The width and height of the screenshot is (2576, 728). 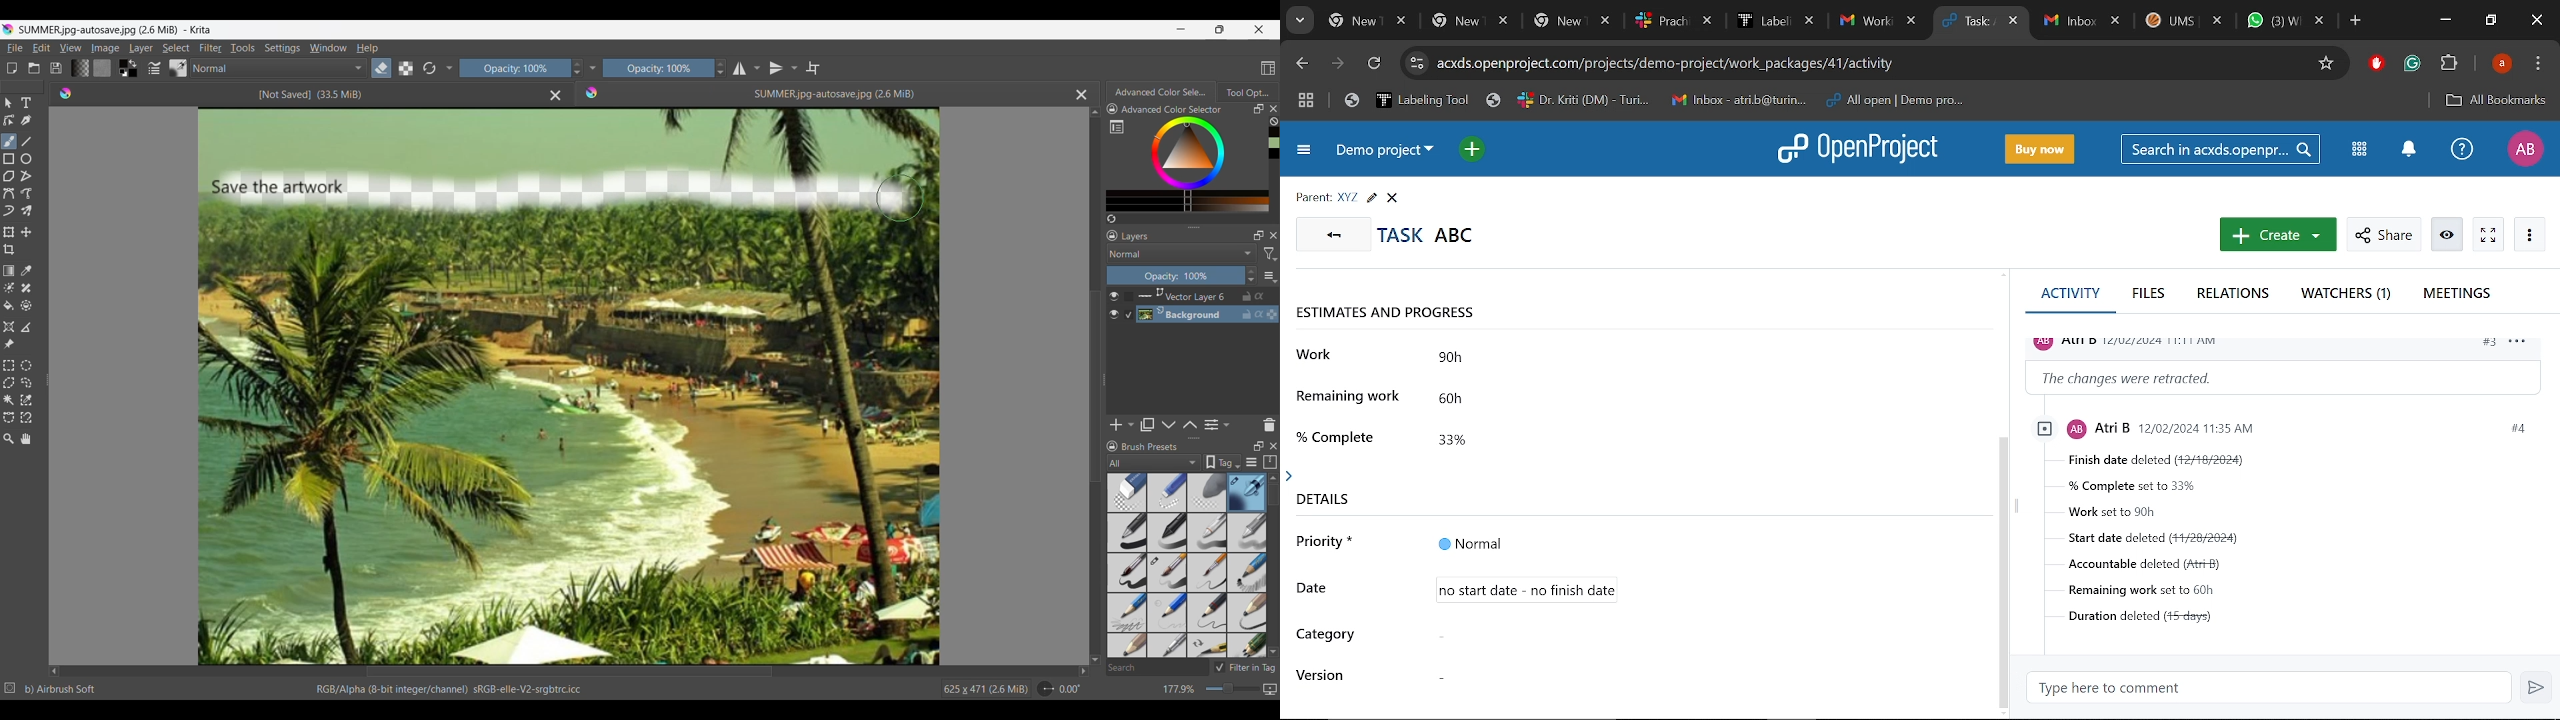 What do you see at coordinates (1257, 447) in the screenshot?
I see `Float panel` at bounding box center [1257, 447].